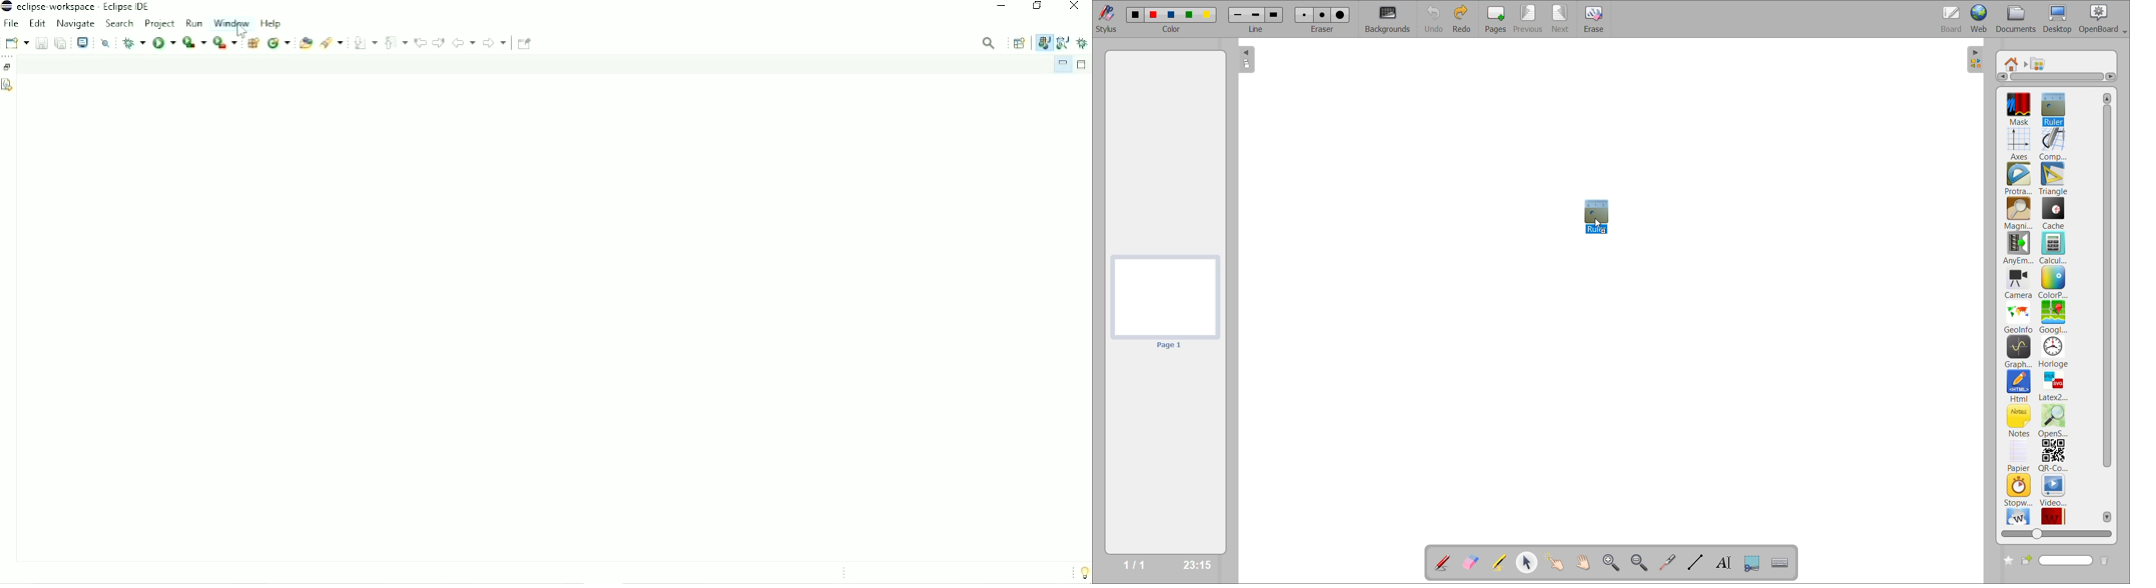  Describe the element at coordinates (2019, 352) in the screenshot. I see `graphme` at that location.